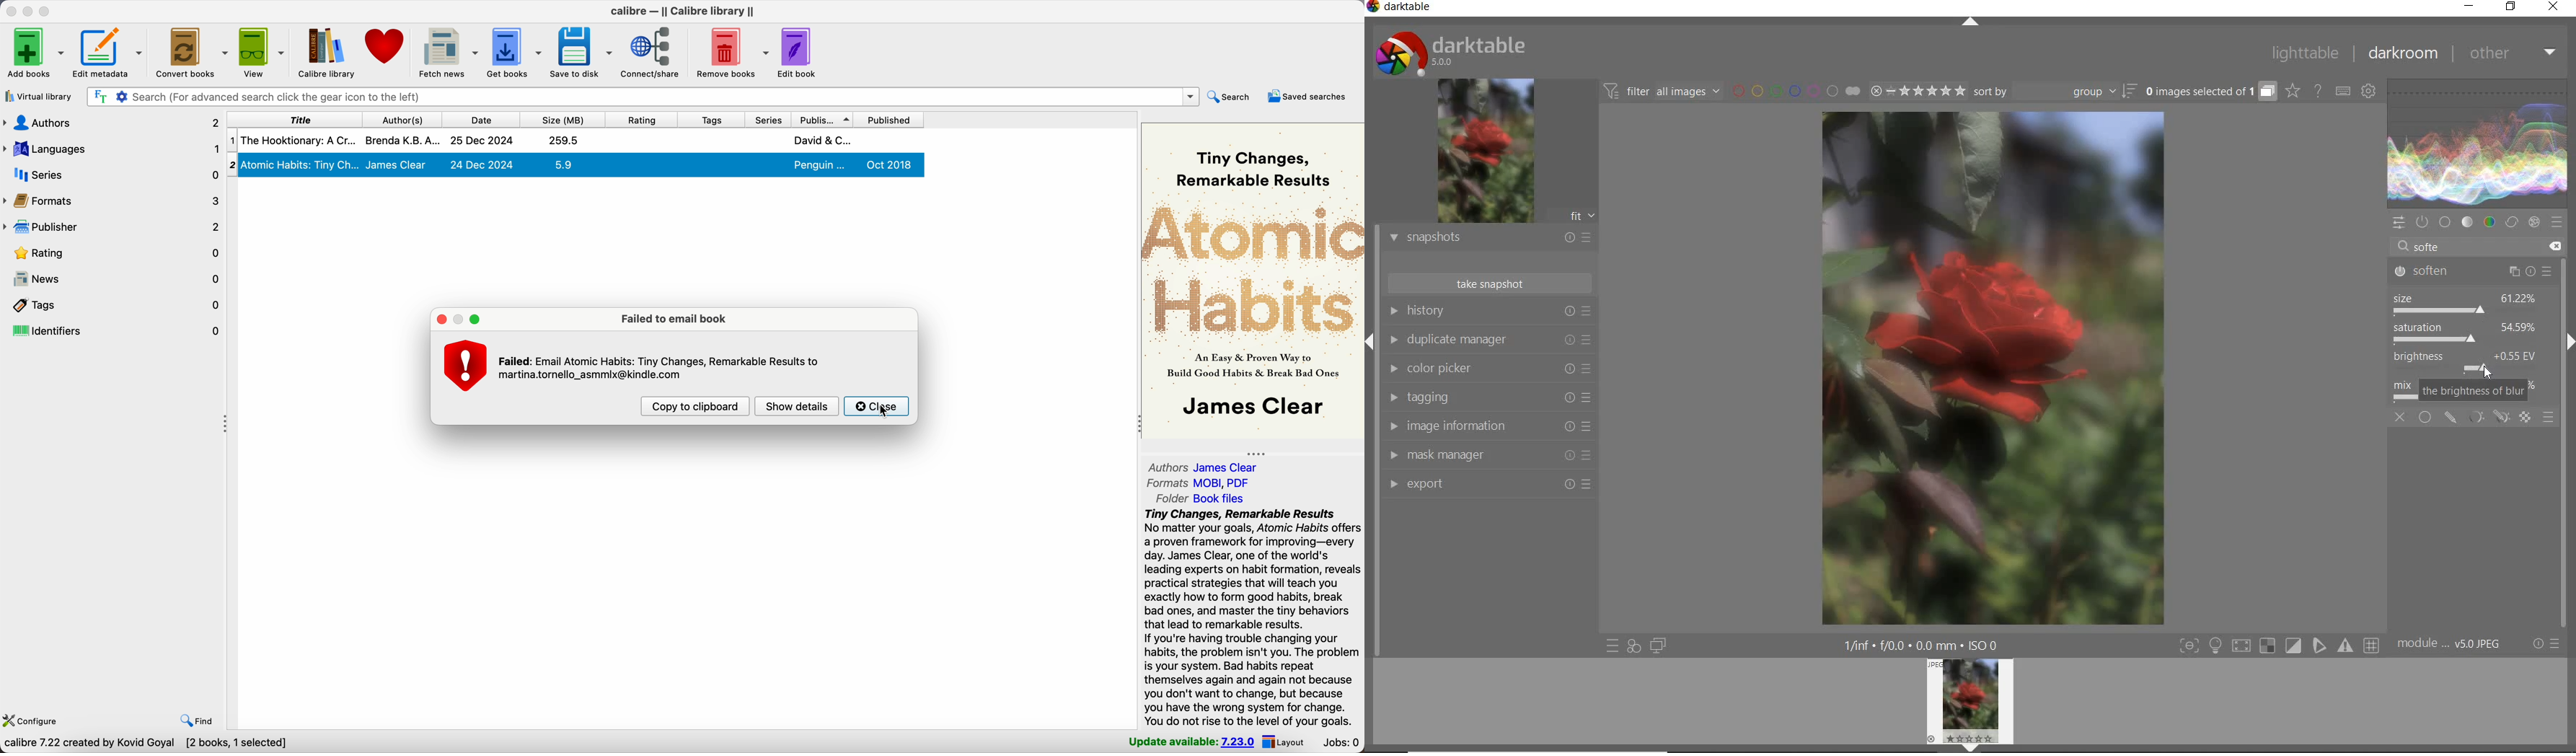 This screenshot has width=2576, height=756. I want to click on sort, so click(2055, 92).